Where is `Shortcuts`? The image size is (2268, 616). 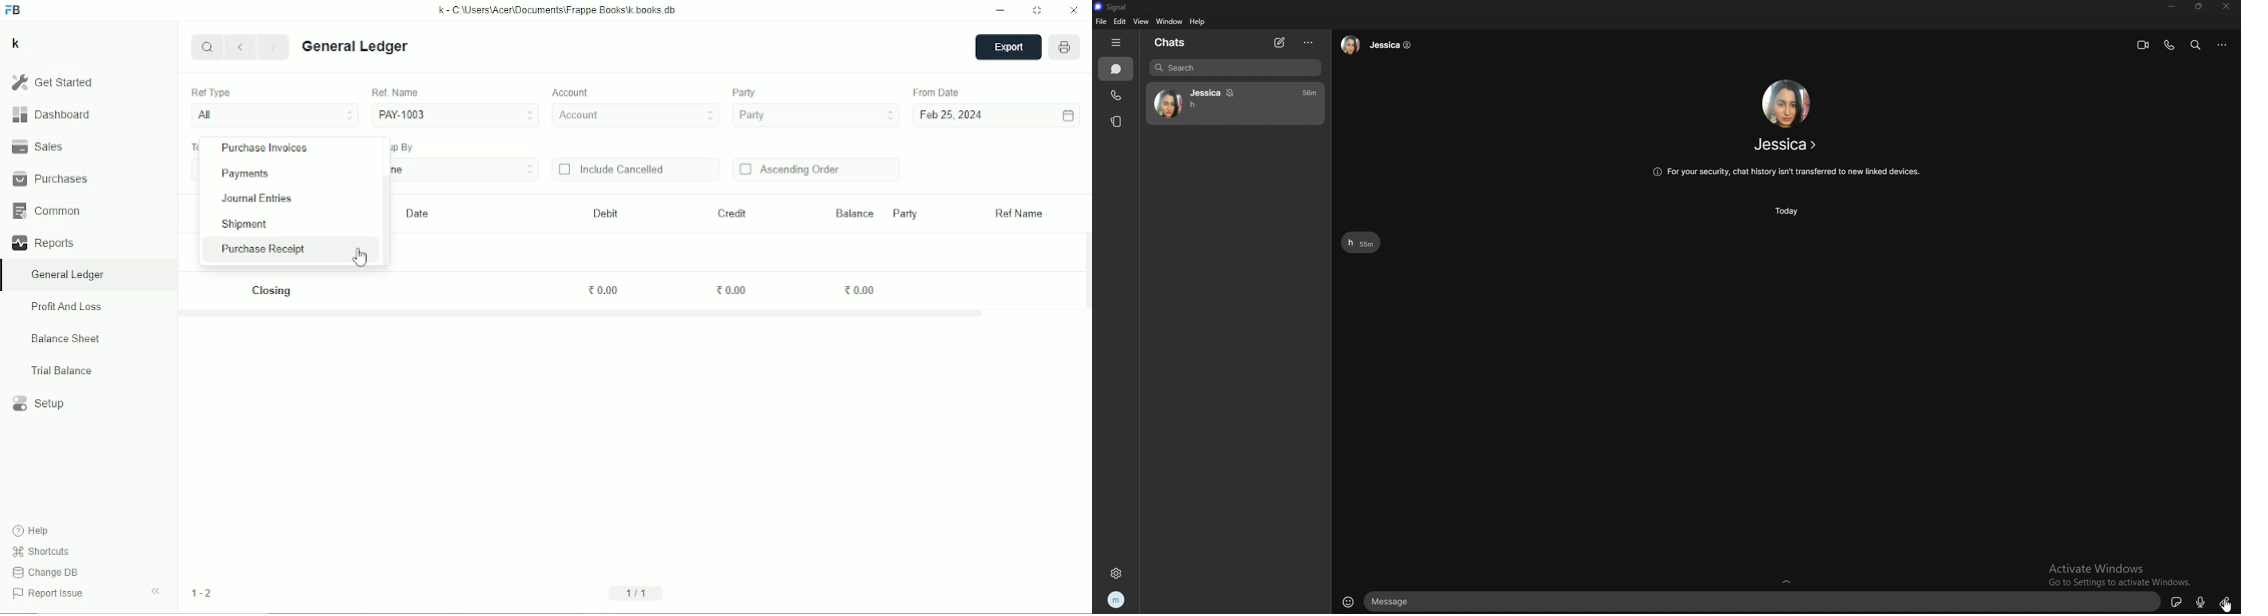
Shortcuts is located at coordinates (42, 552).